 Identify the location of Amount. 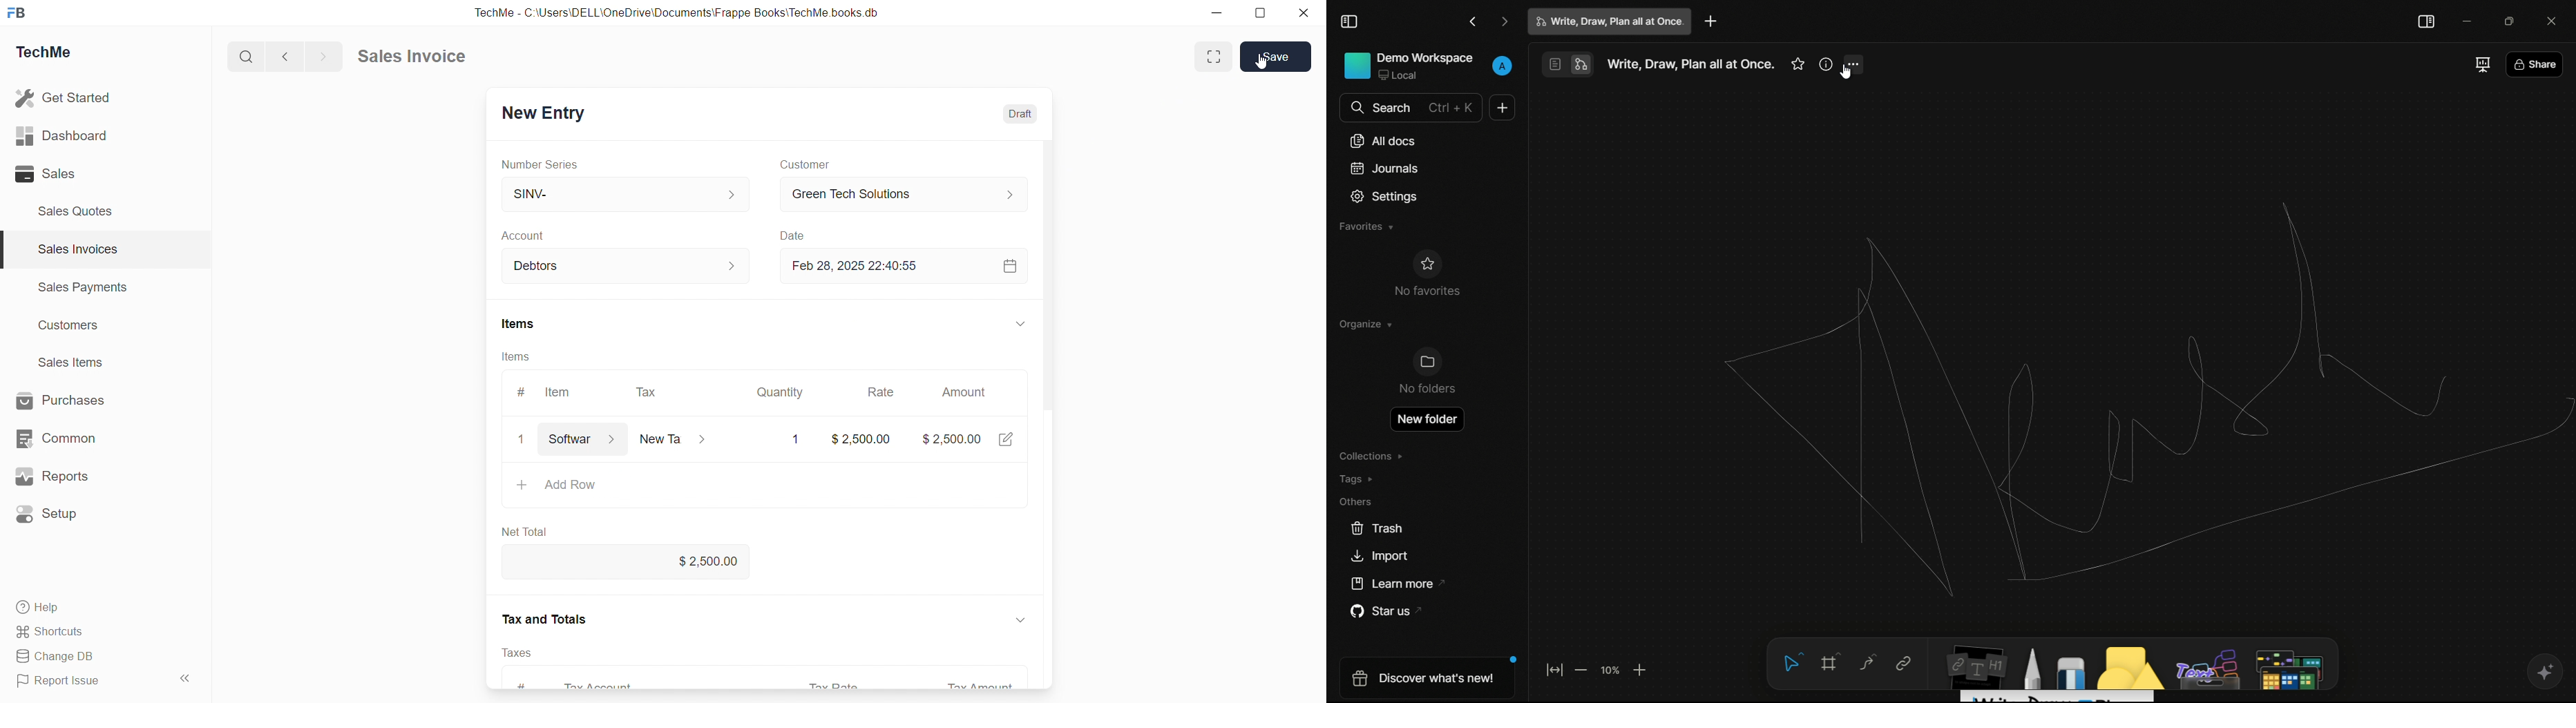
(964, 392).